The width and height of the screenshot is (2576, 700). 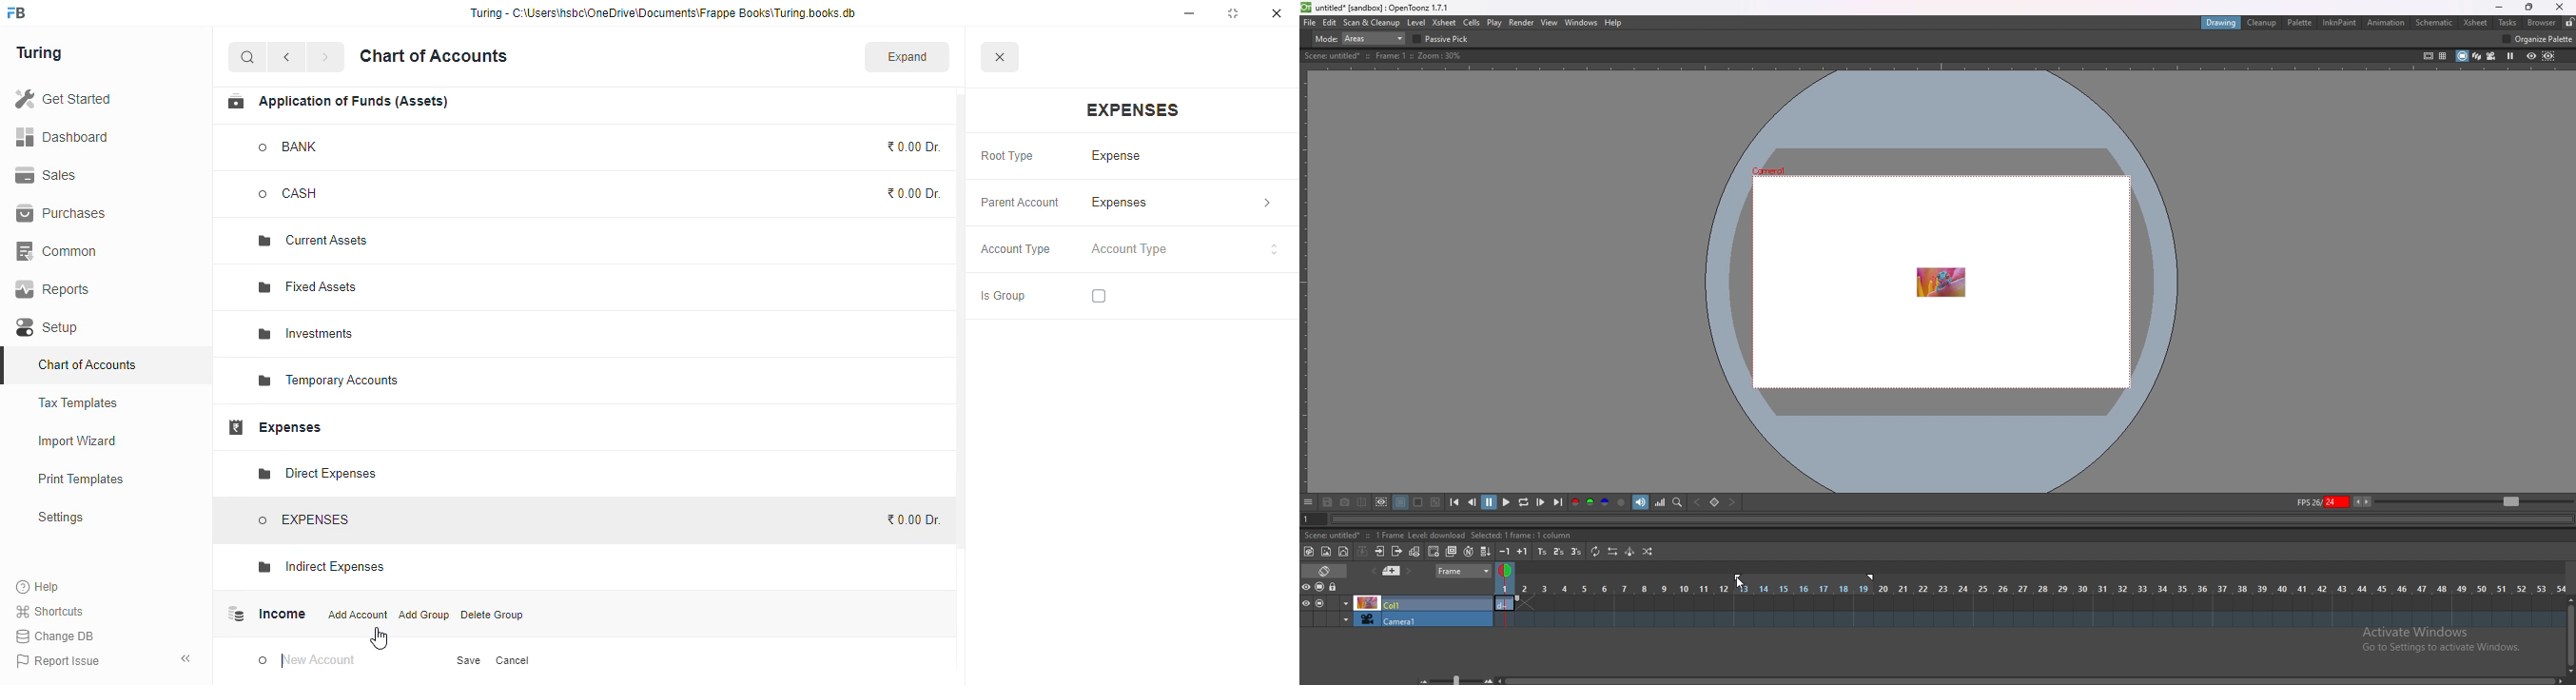 What do you see at coordinates (999, 56) in the screenshot?
I see `close` at bounding box center [999, 56].